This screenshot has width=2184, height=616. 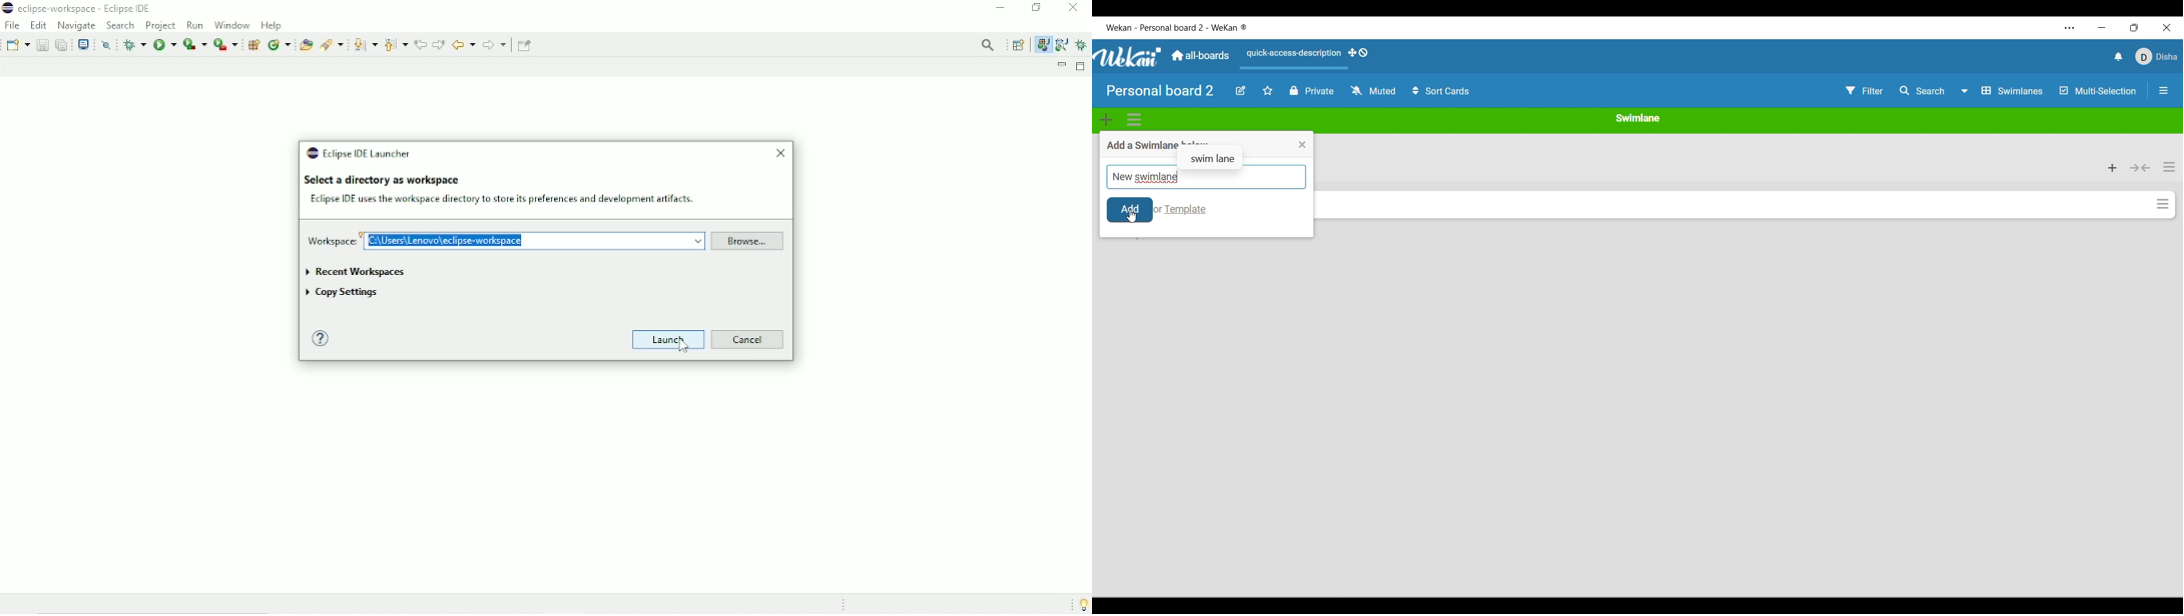 I want to click on Collapse, so click(x=2141, y=168).